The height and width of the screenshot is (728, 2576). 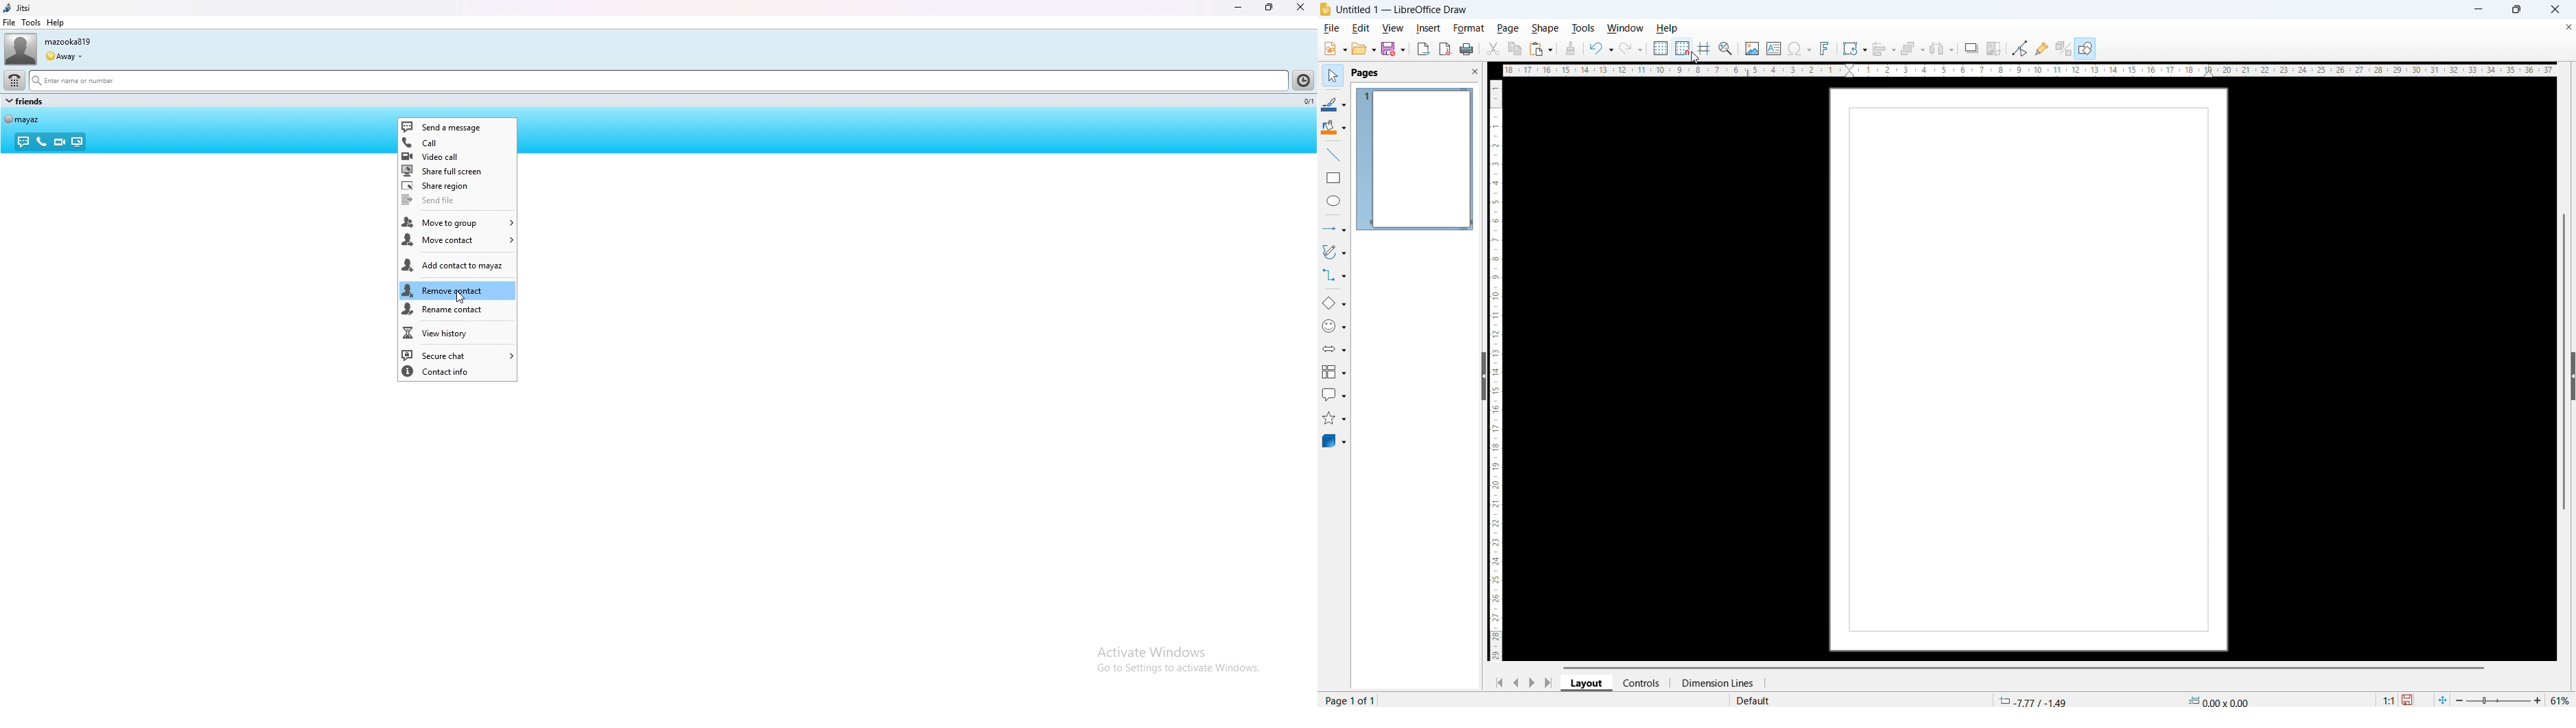 I want to click on Shadow , so click(x=1972, y=47).